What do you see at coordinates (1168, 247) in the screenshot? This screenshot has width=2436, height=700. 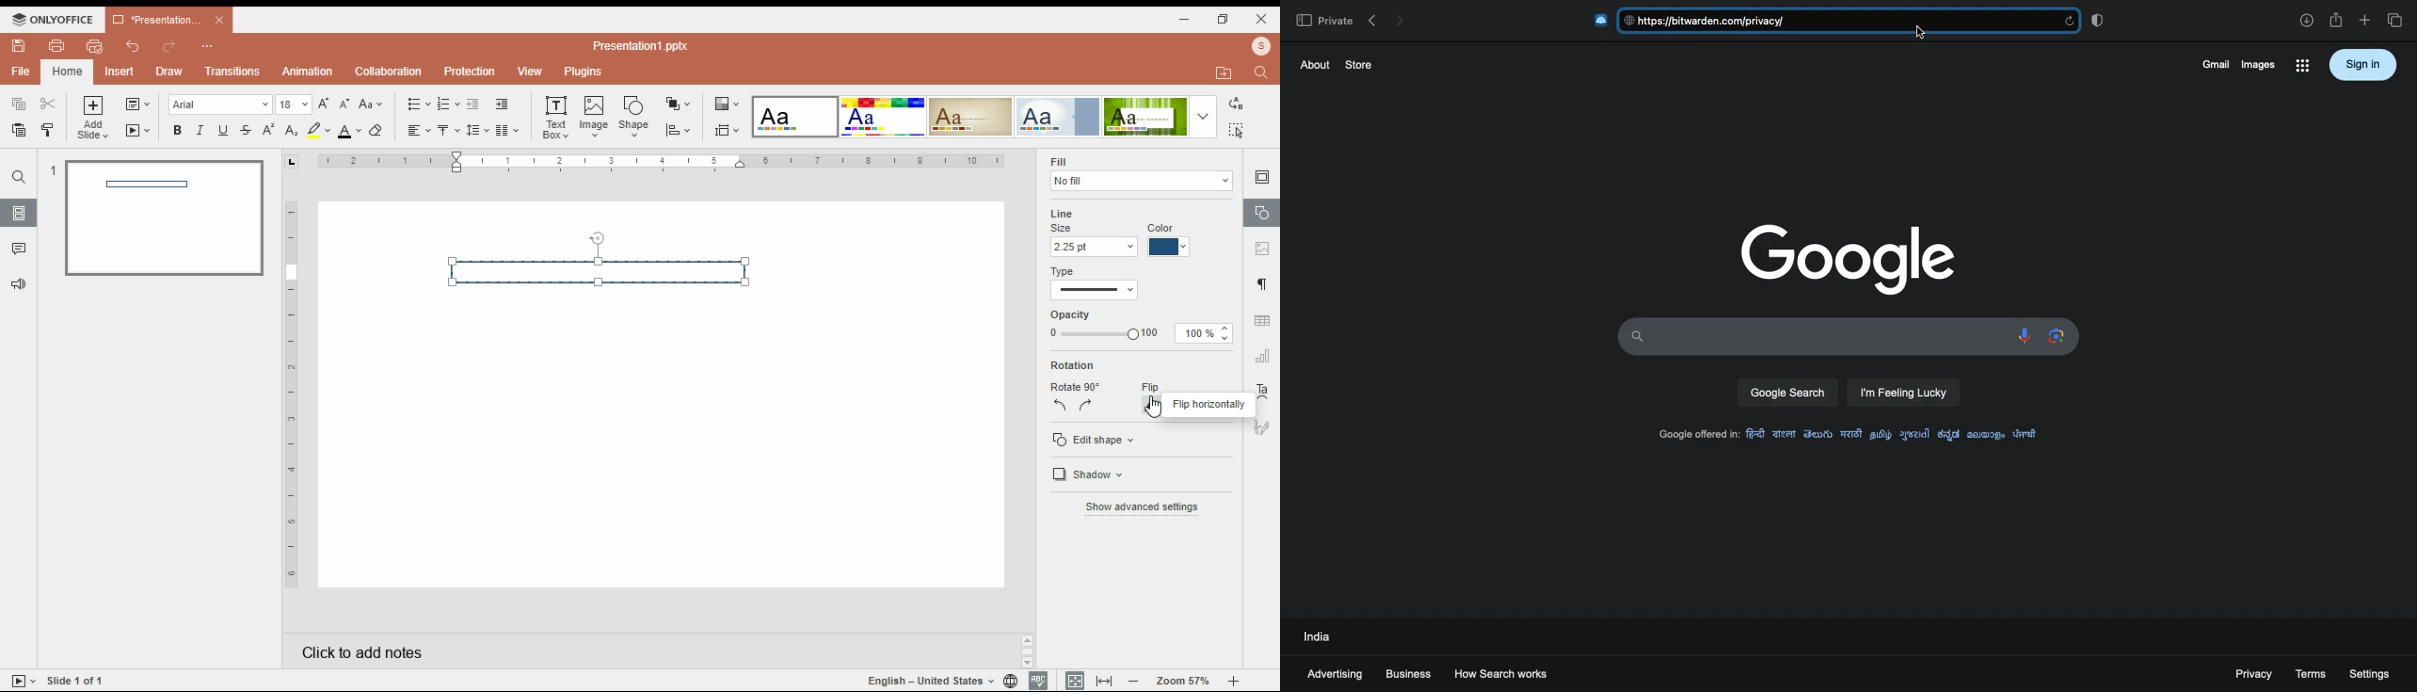 I see `line color` at bounding box center [1168, 247].